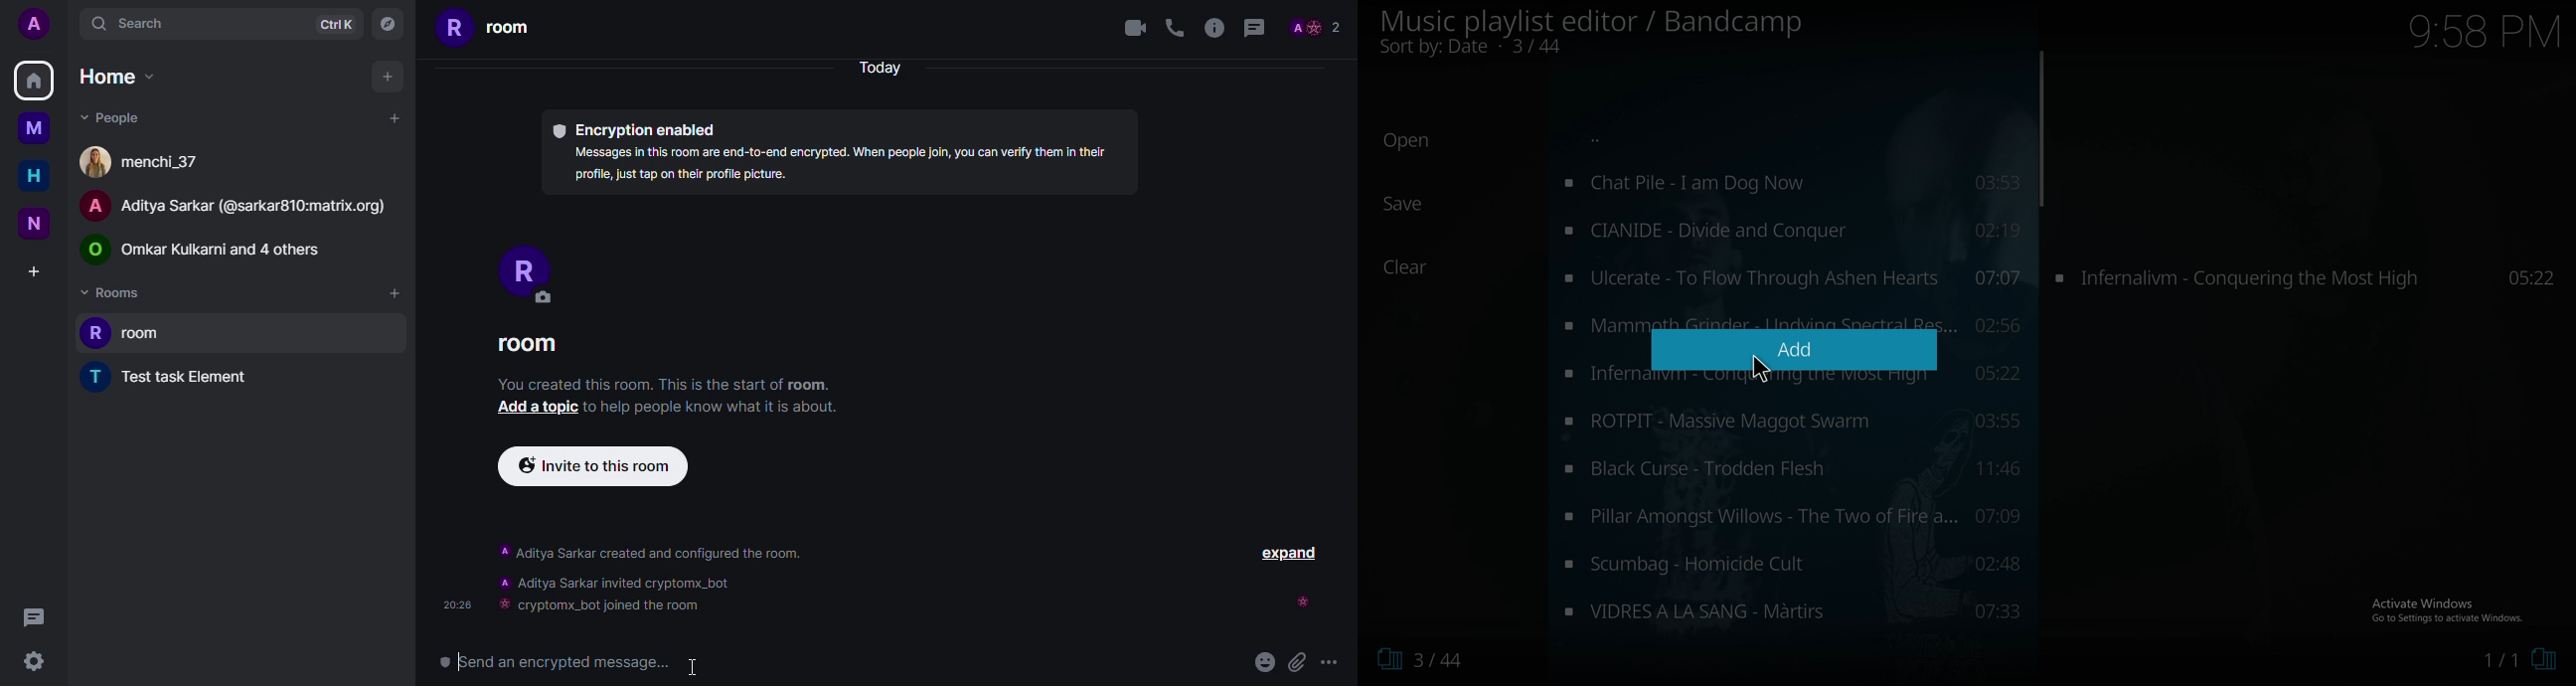 The height and width of the screenshot is (700, 2576). What do you see at coordinates (121, 117) in the screenshot?
I see `people` at bounding box center [121, 117].